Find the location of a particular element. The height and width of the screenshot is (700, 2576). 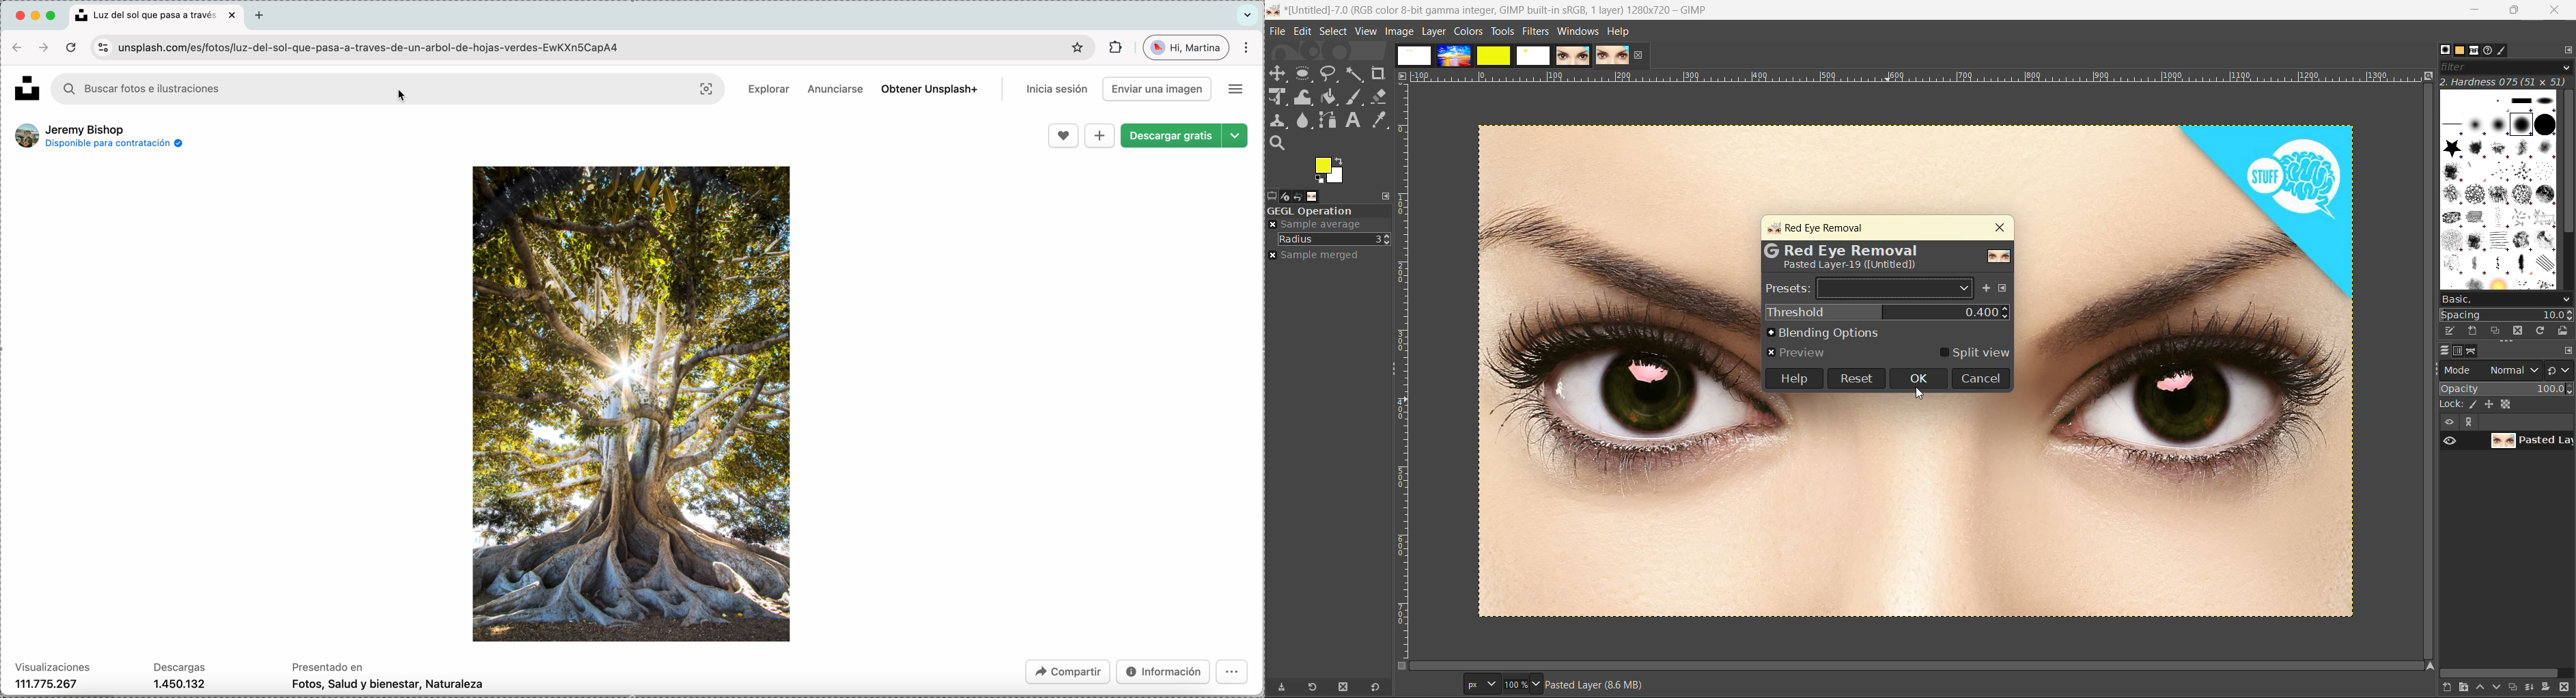

ruler is located at coordinates (1406, 370).